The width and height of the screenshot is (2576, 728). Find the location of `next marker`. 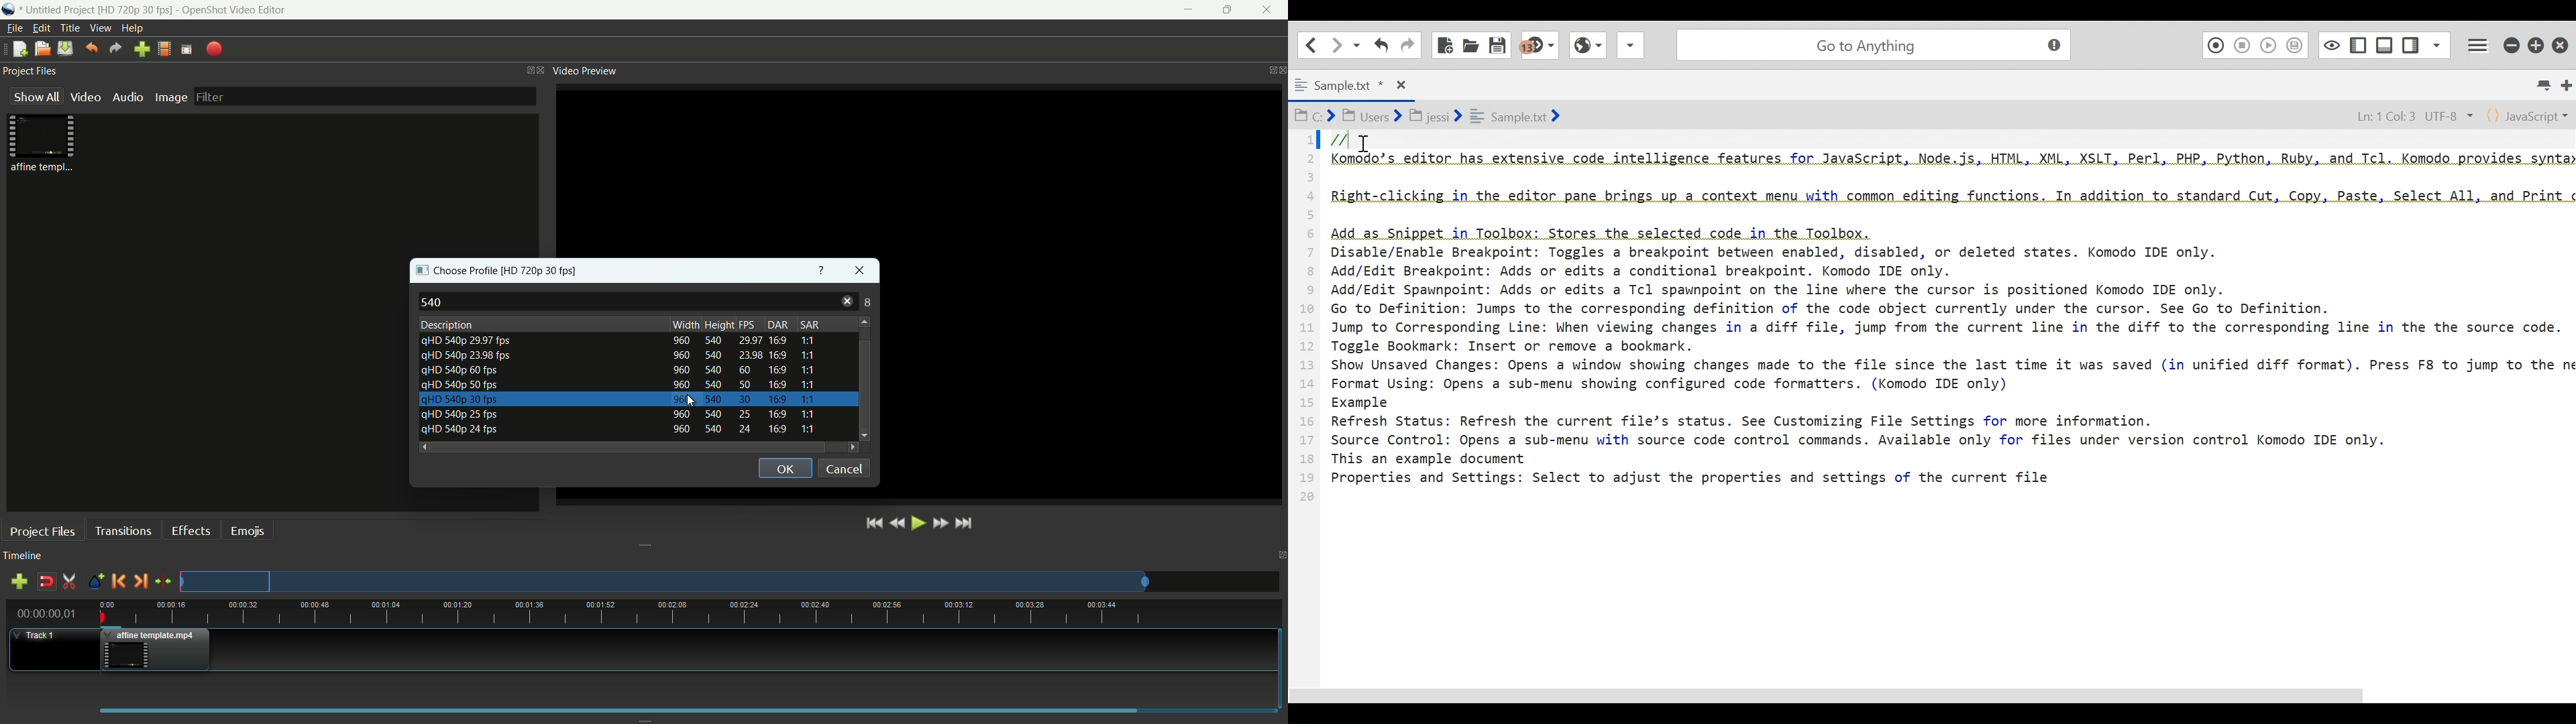

next marker is located at coordinates (141, 581).